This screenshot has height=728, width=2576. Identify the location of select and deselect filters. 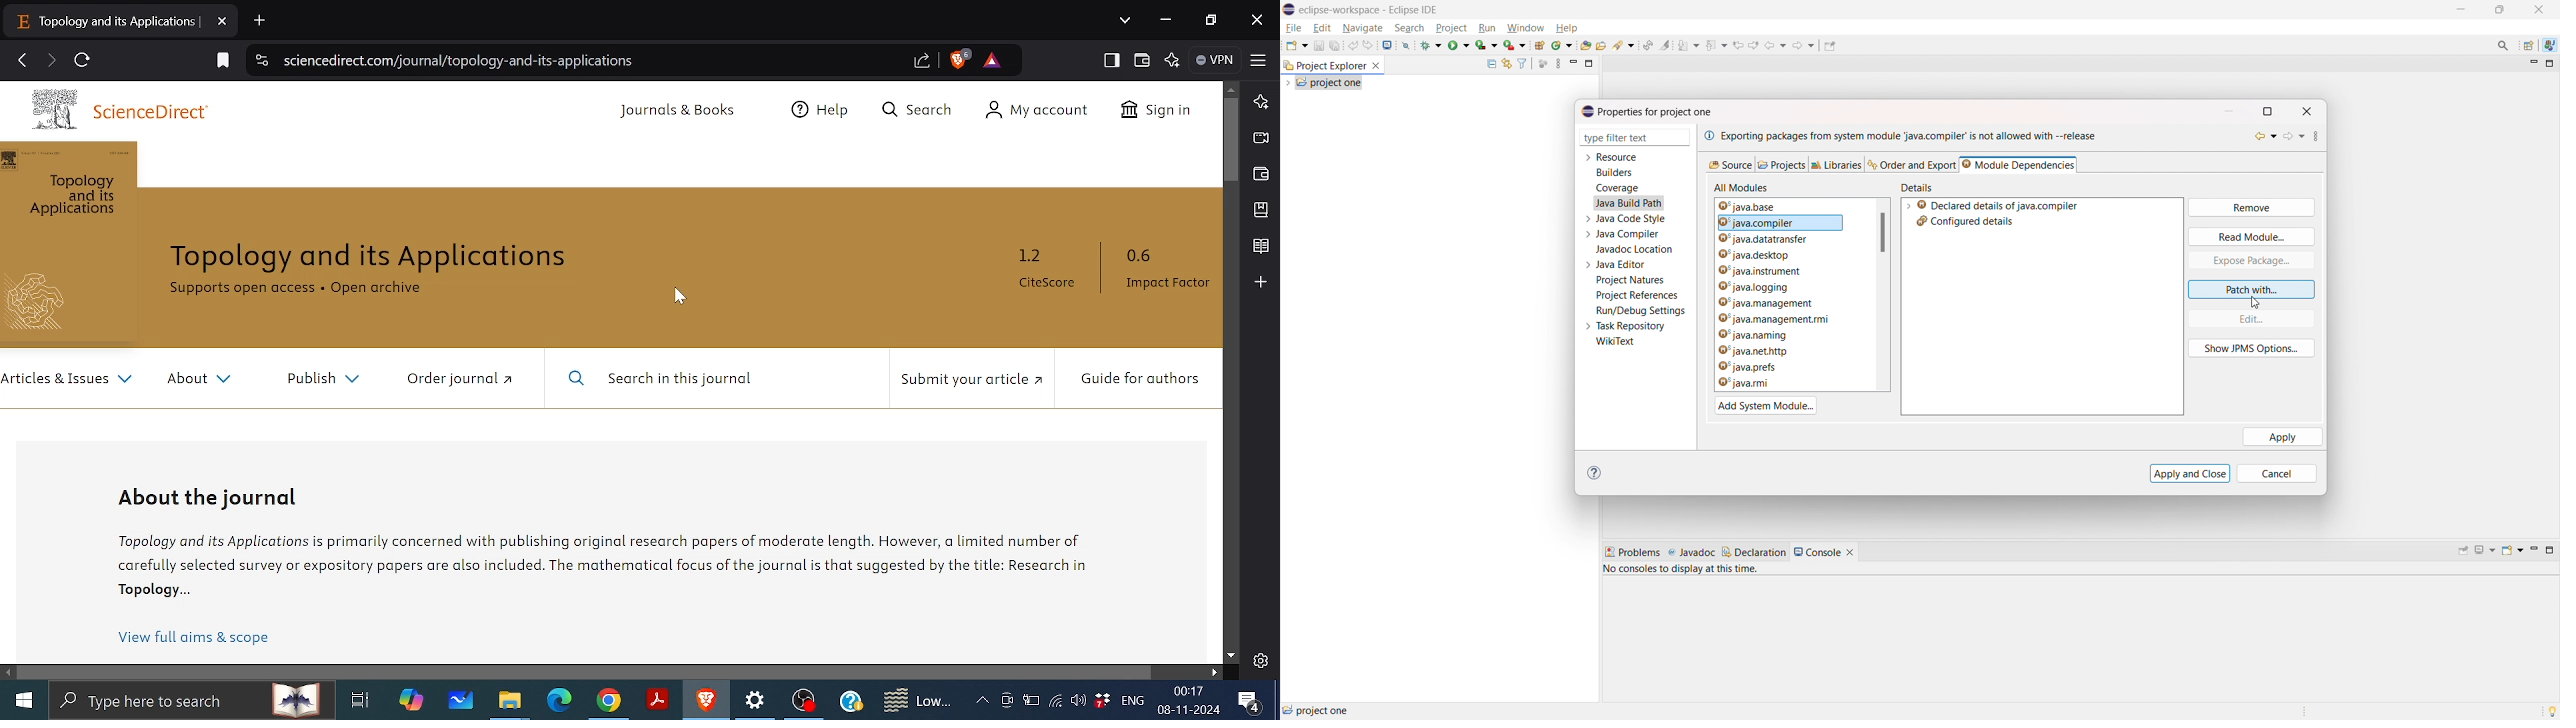
(1522, 64).